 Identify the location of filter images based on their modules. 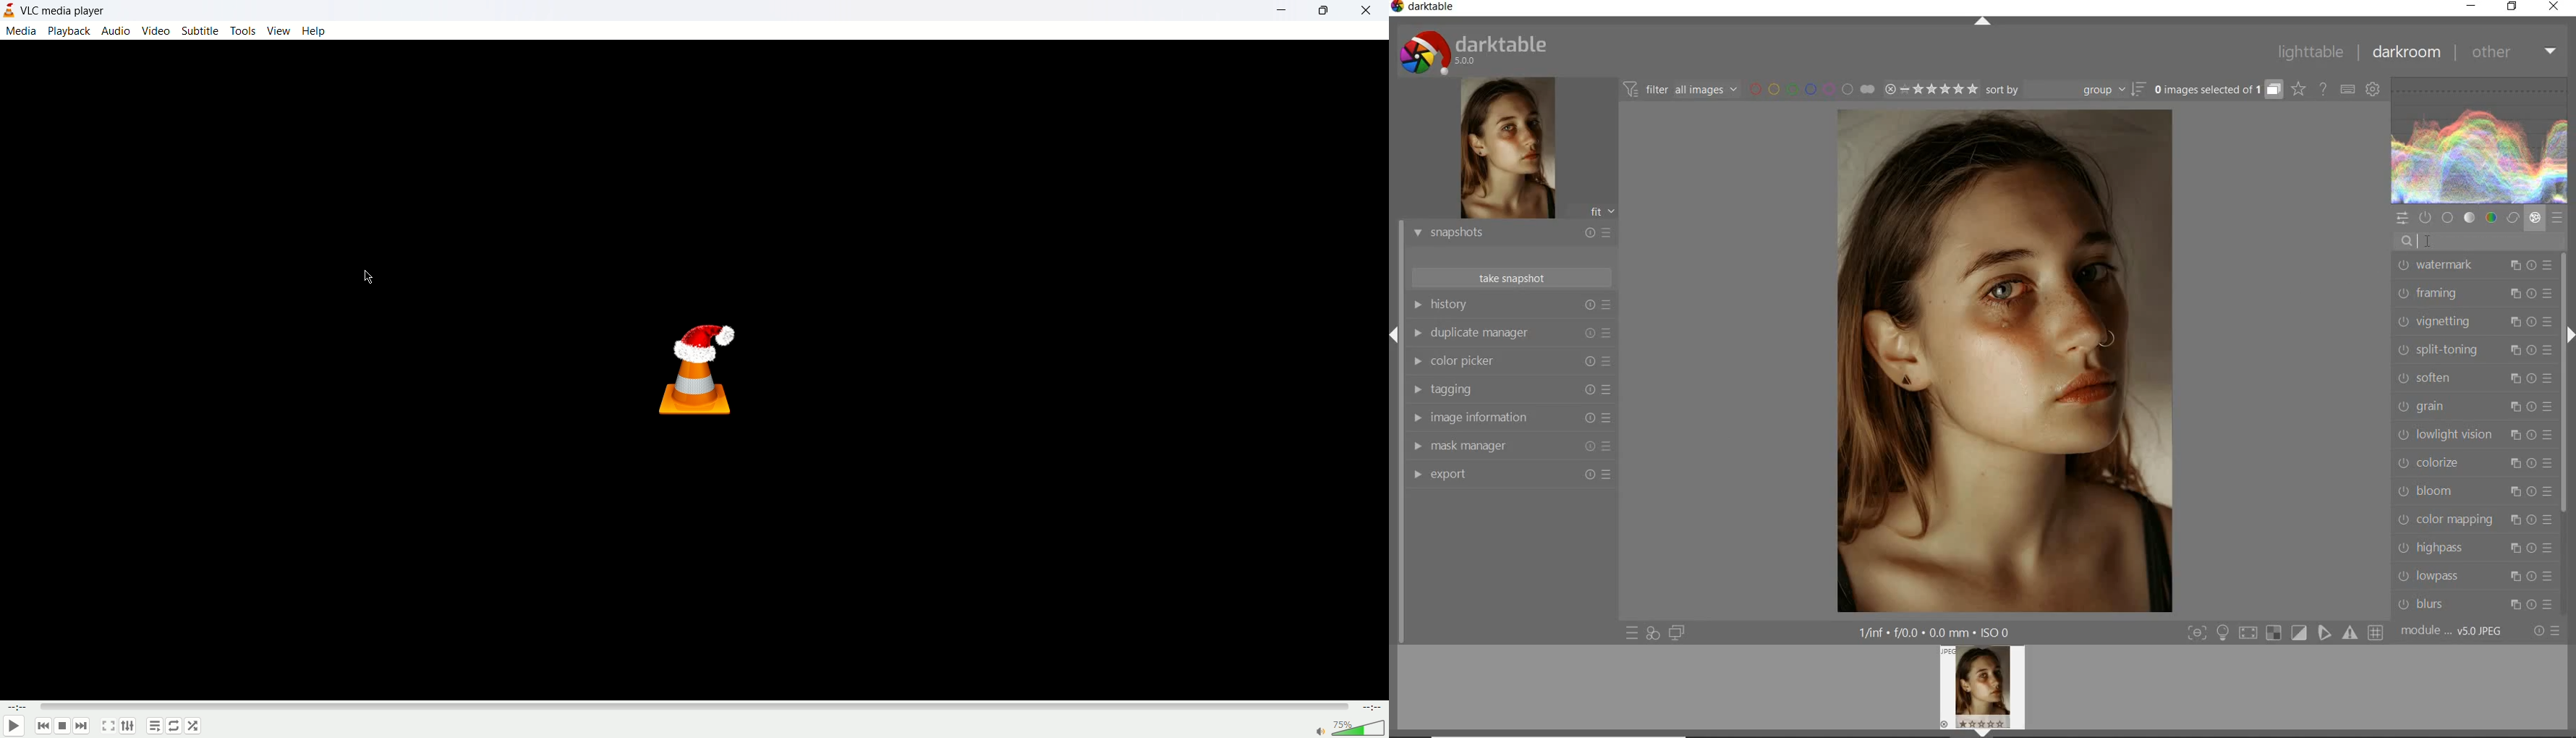
(1680, 89).